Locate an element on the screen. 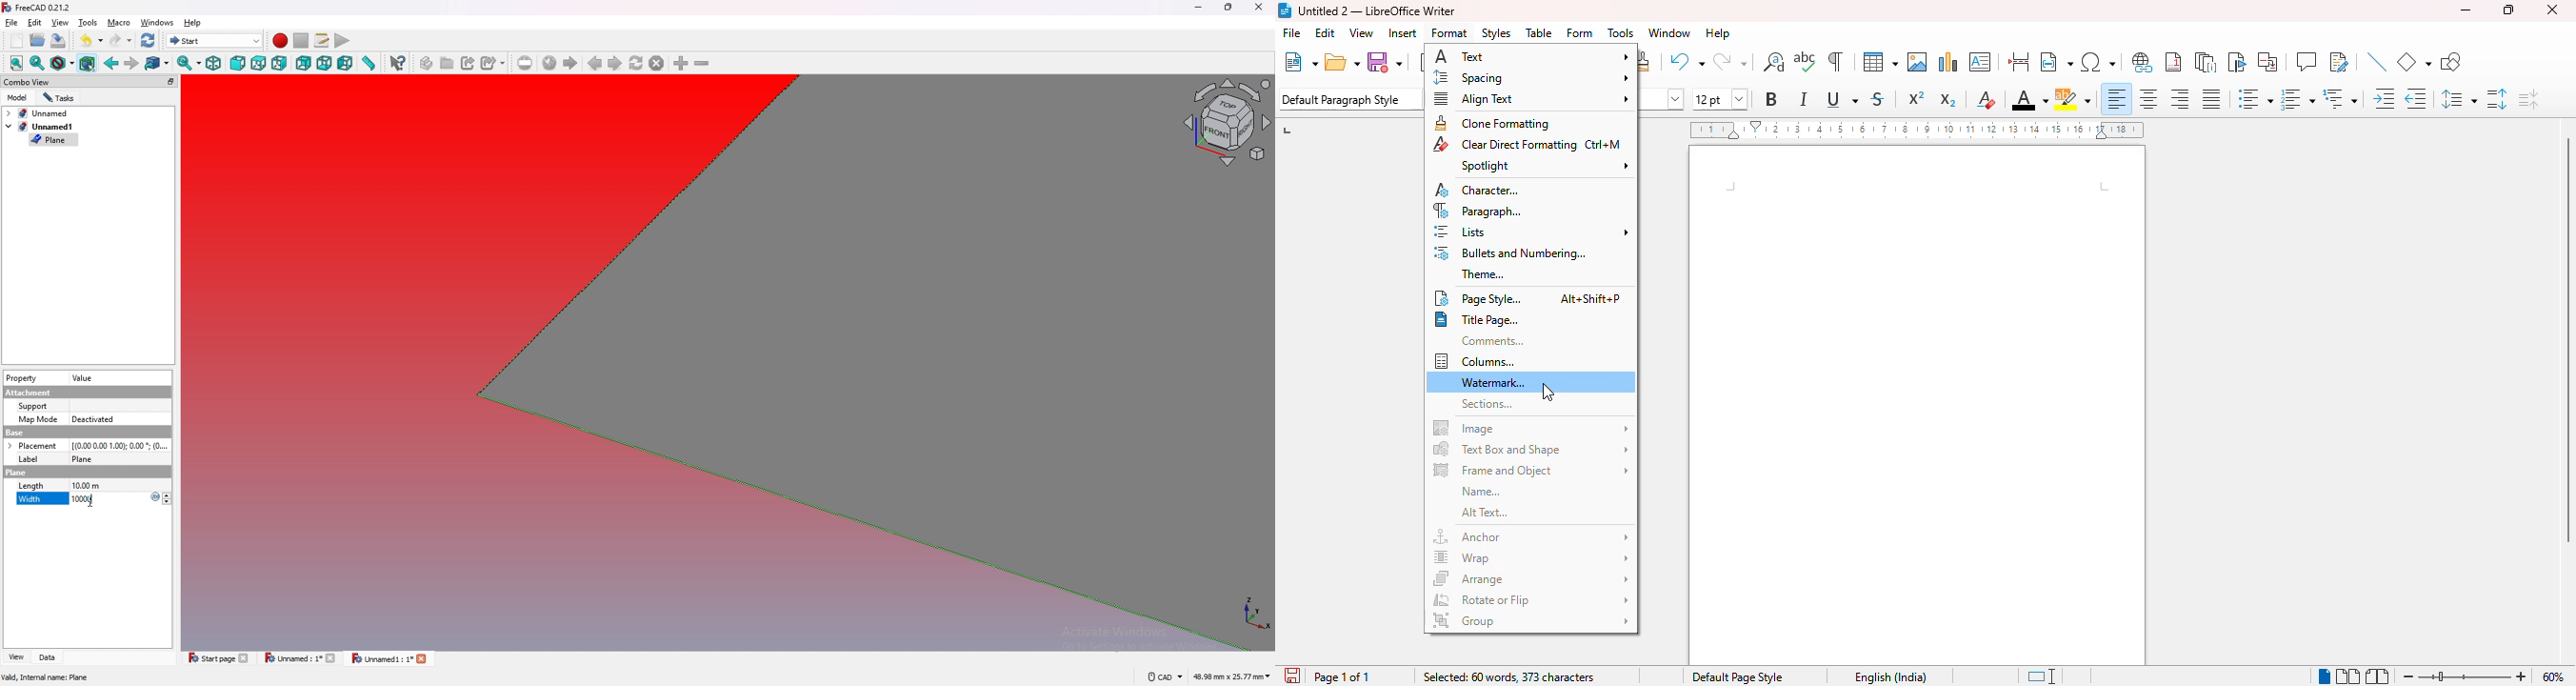  ruler is located at coordinates (1917, 130).